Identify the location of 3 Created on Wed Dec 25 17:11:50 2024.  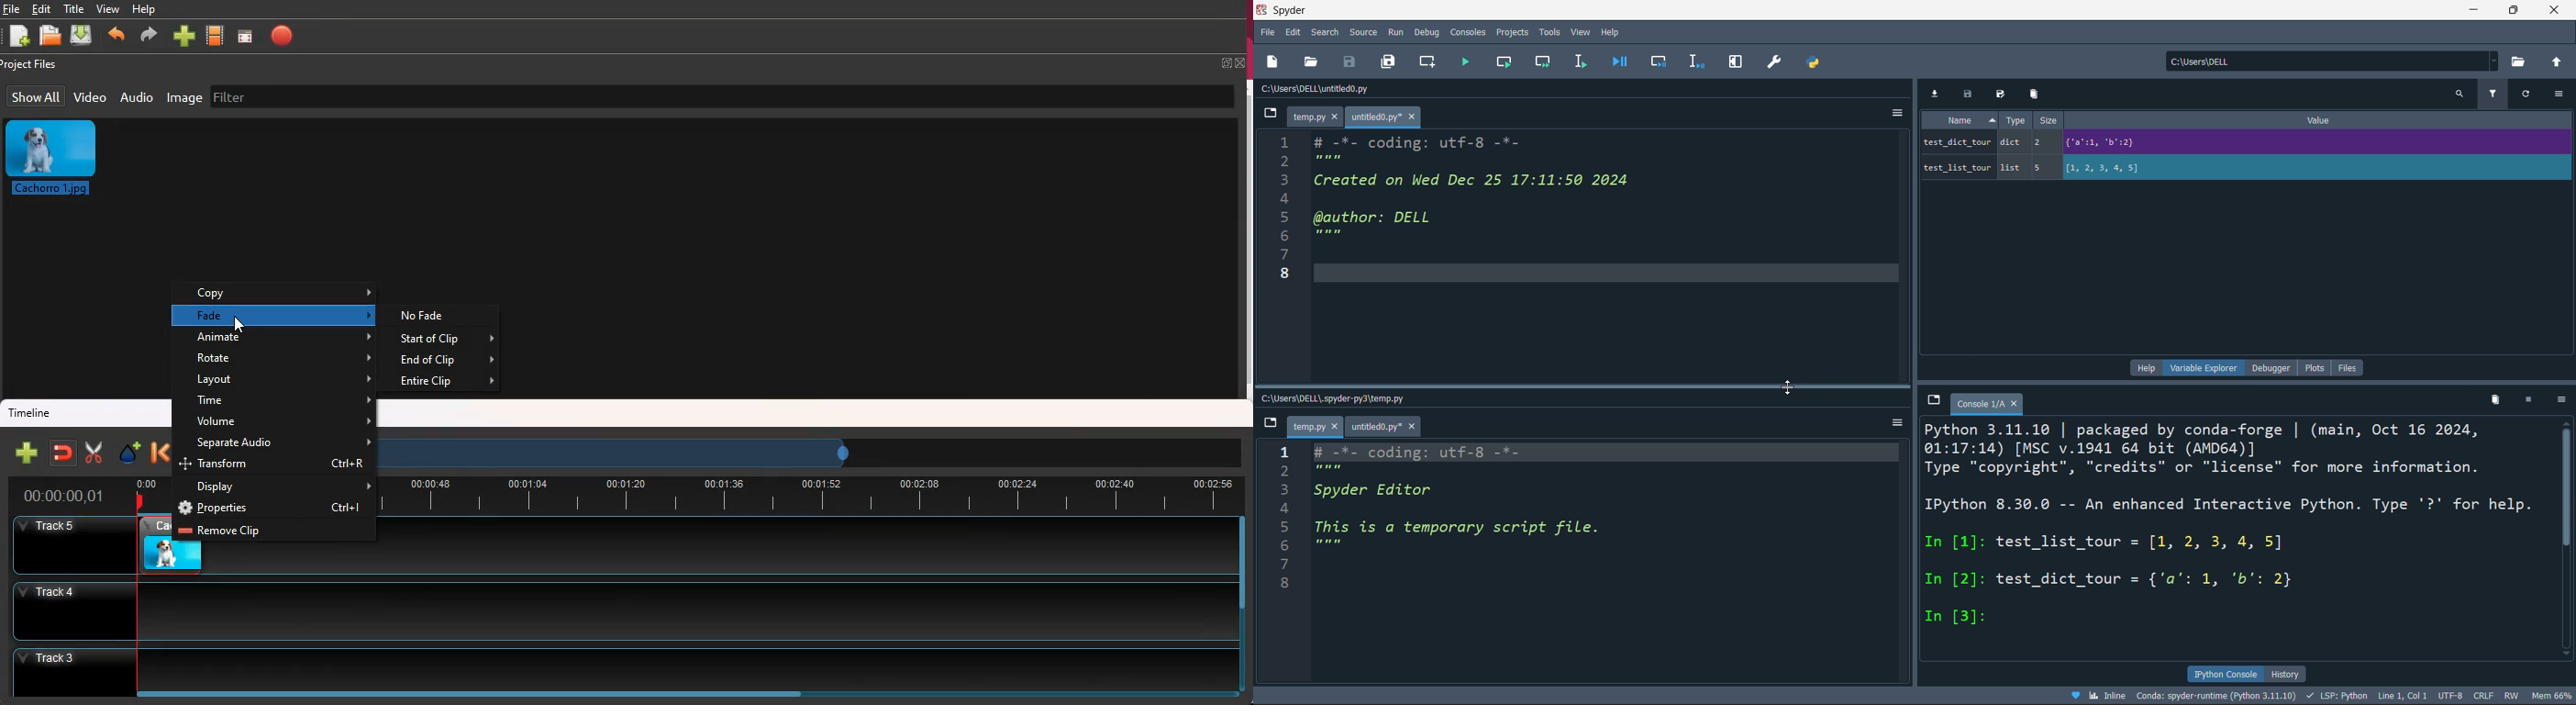
(1463, 180).